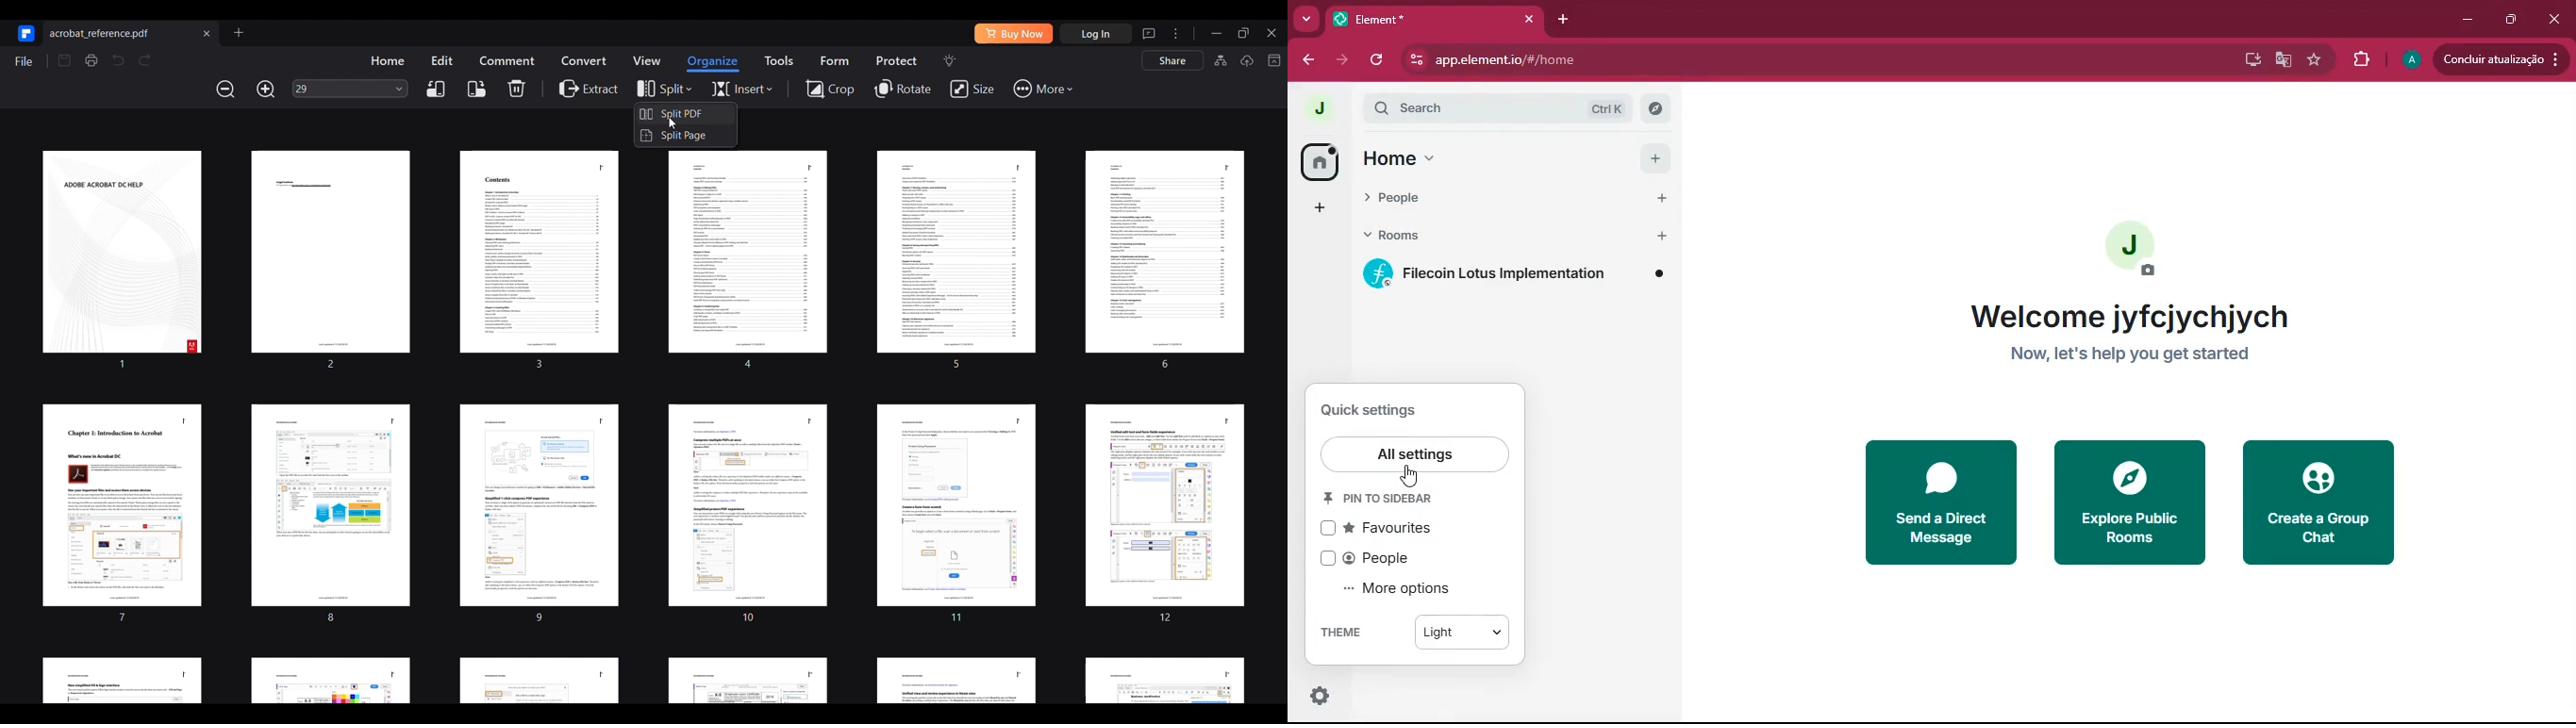 The image size is (2576, 728). What do you see at coordinates (1356, 634) in the screenshot?
I see `theme` at bounding box center [1356, 634].